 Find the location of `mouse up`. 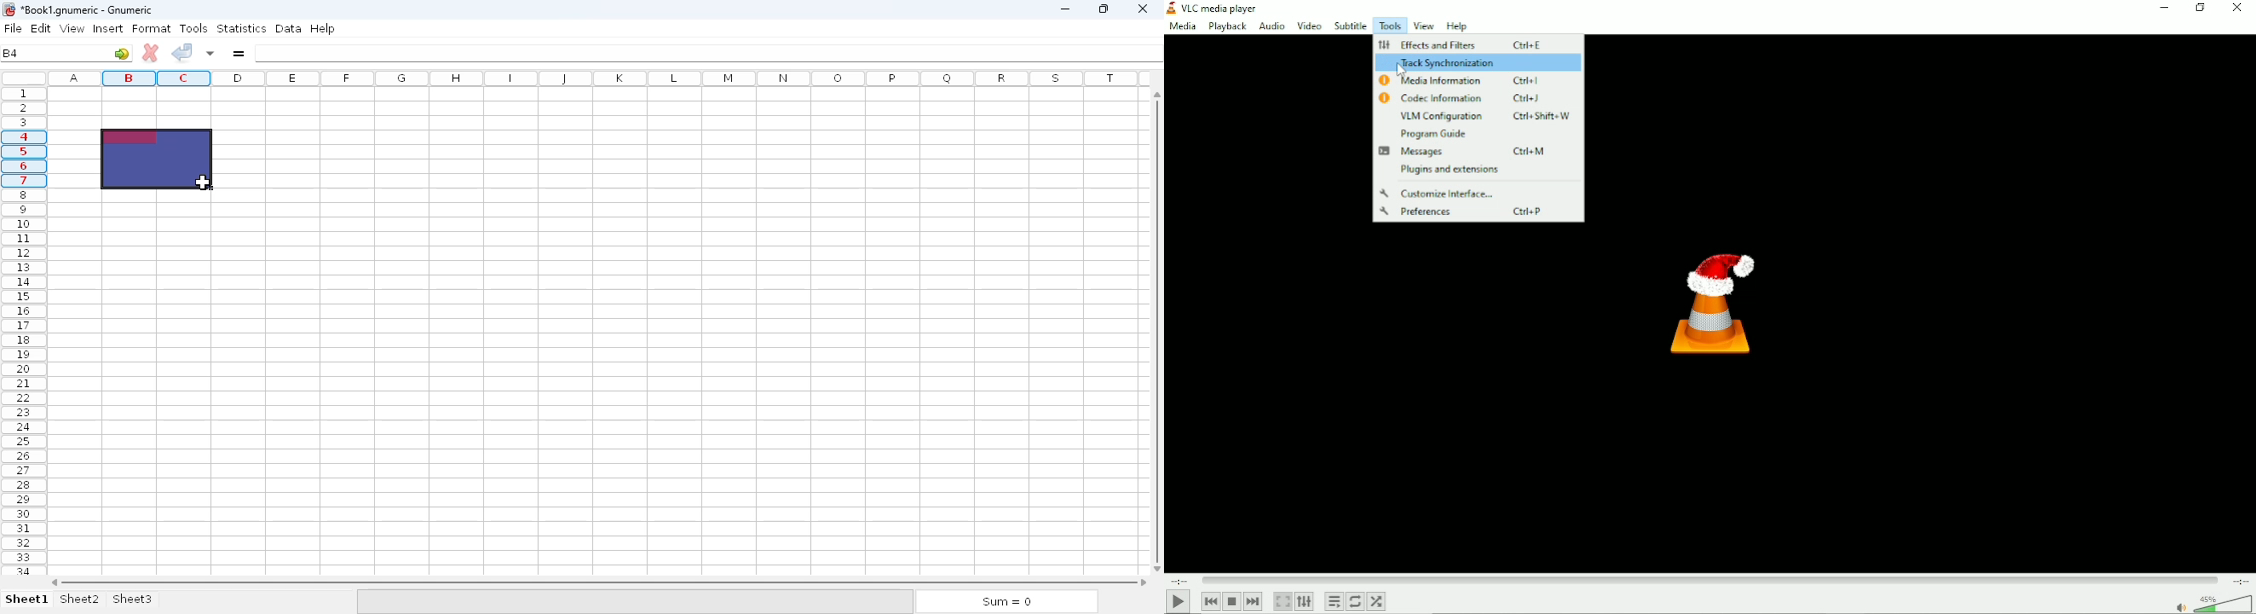

mouse up is located at coordinates (202, 182).